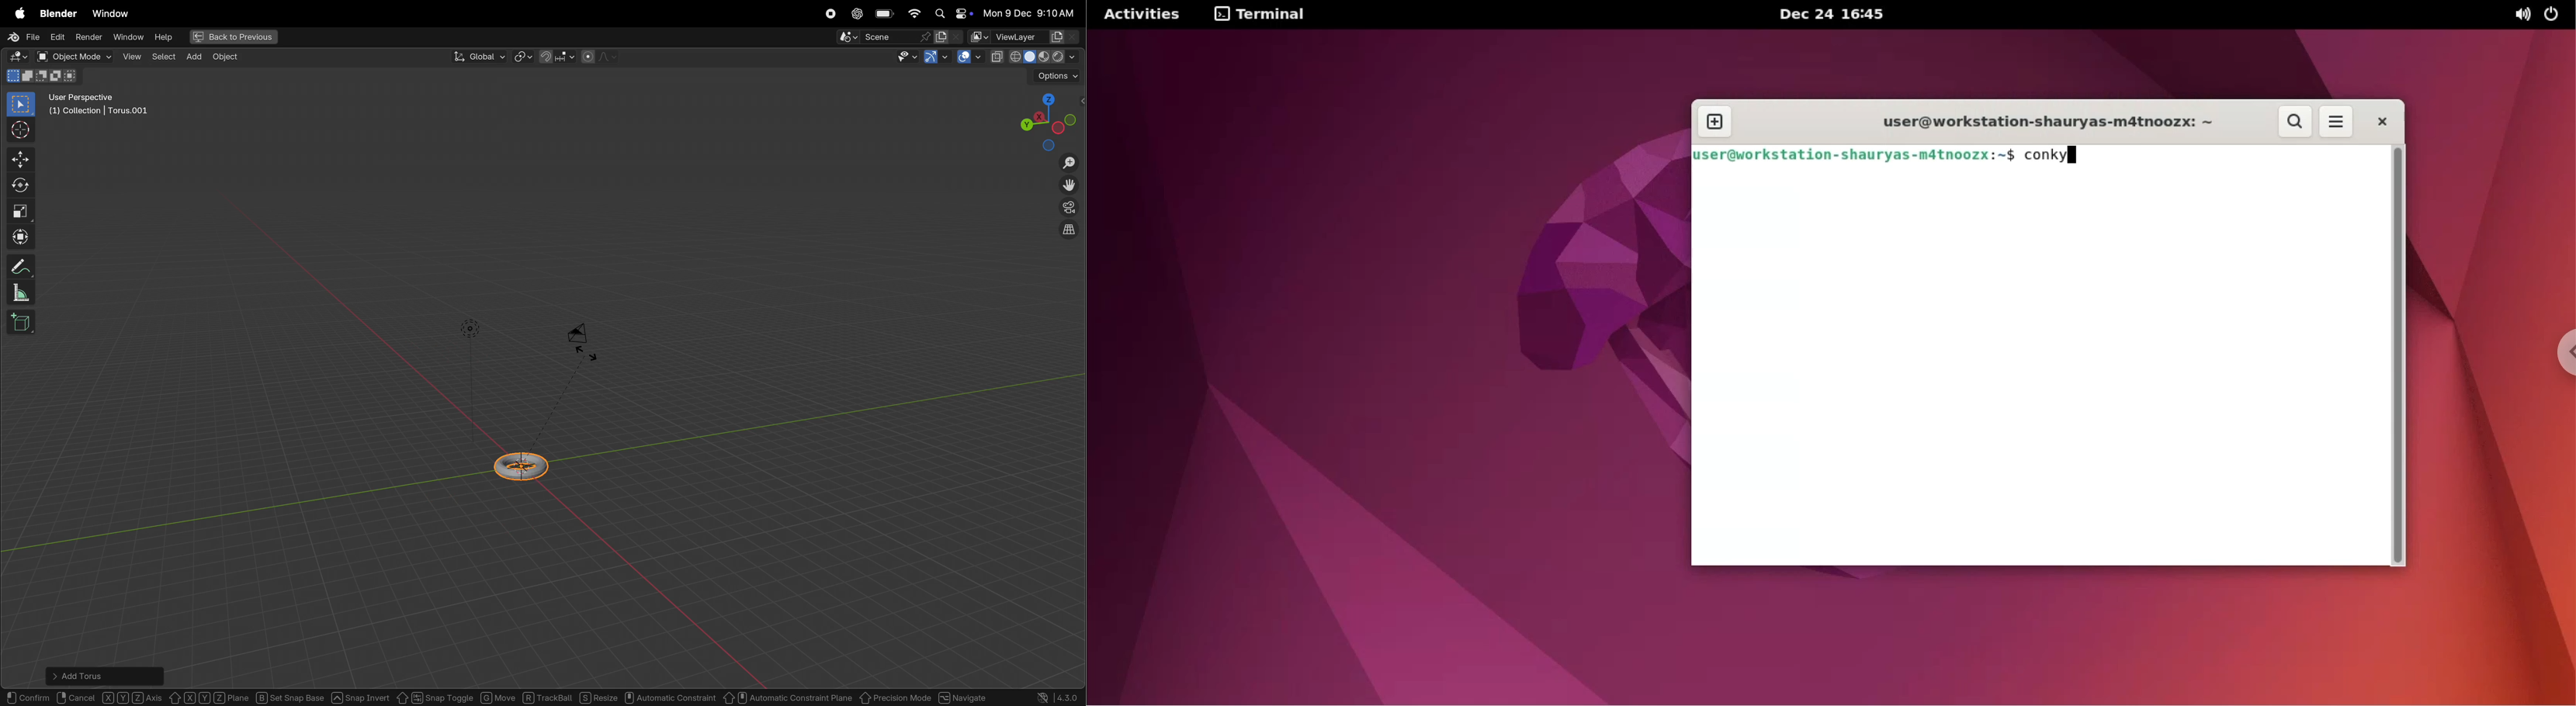  Describe the element at coordinates (21, 37) in the screenshot. I see `file` at that location.